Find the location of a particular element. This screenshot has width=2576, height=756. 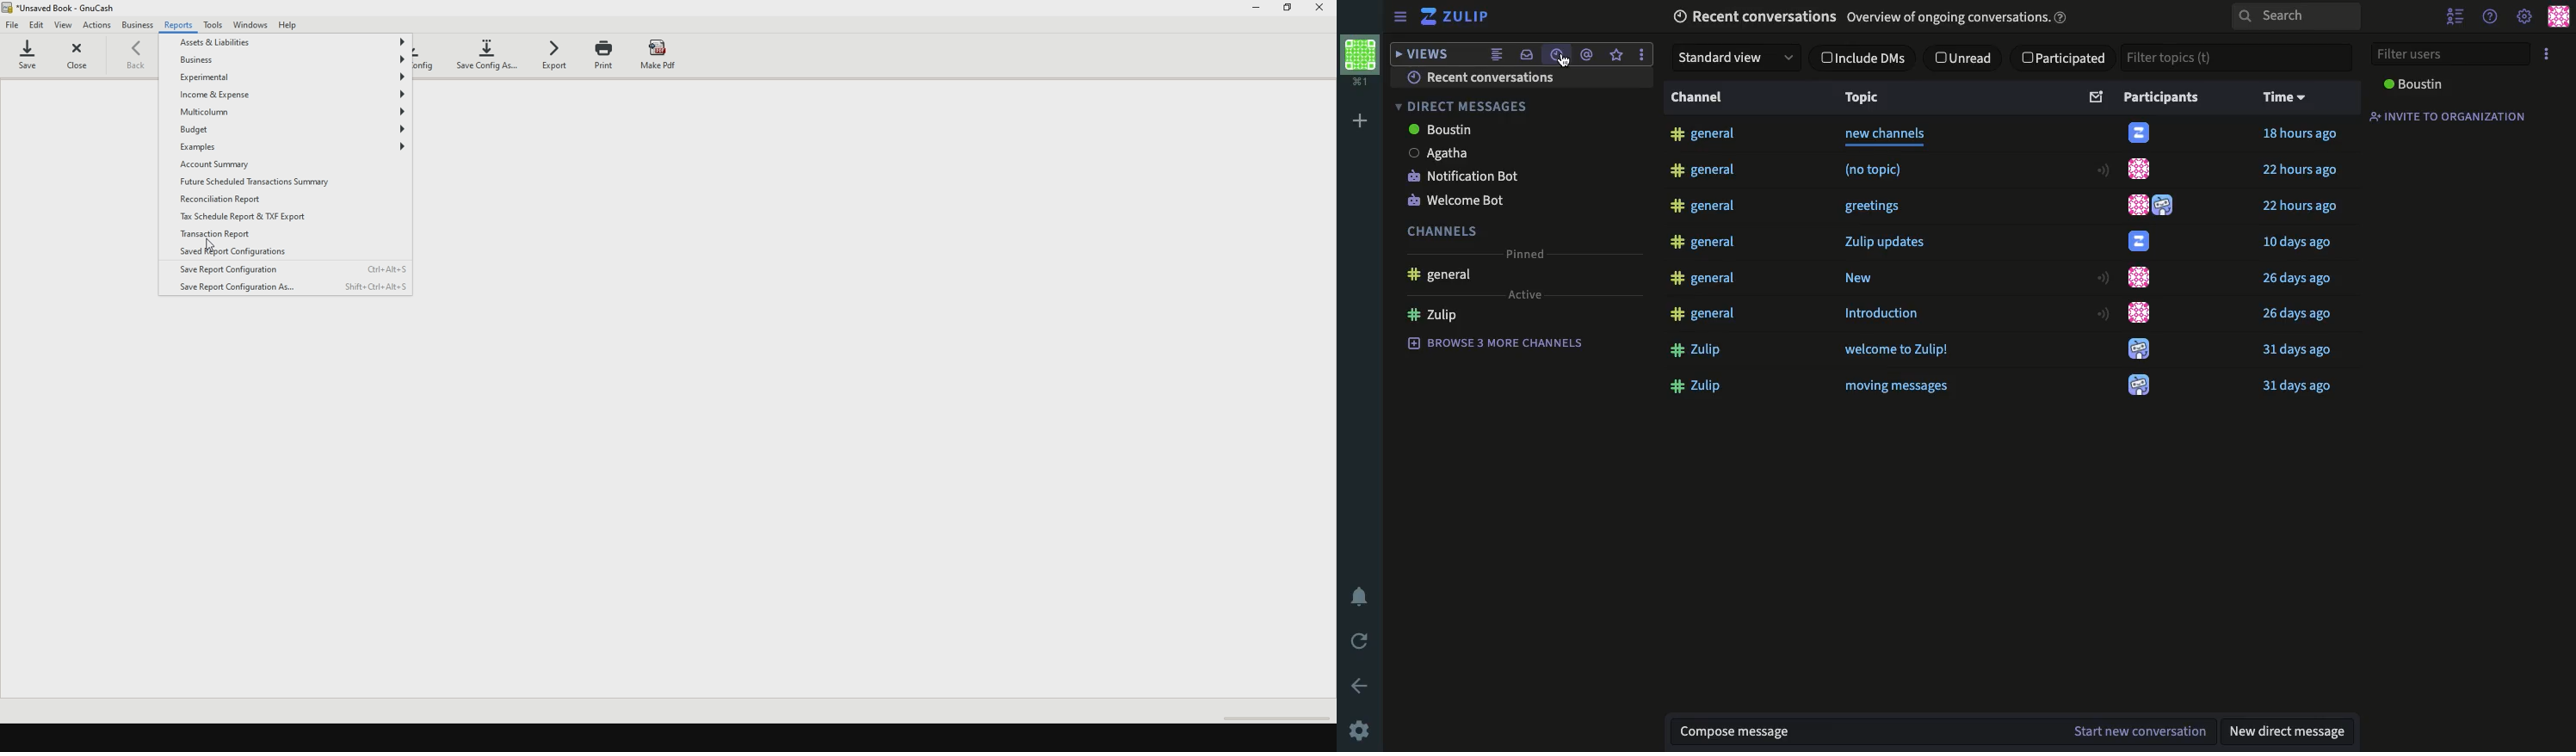

business is located at coordinates (138, 27).